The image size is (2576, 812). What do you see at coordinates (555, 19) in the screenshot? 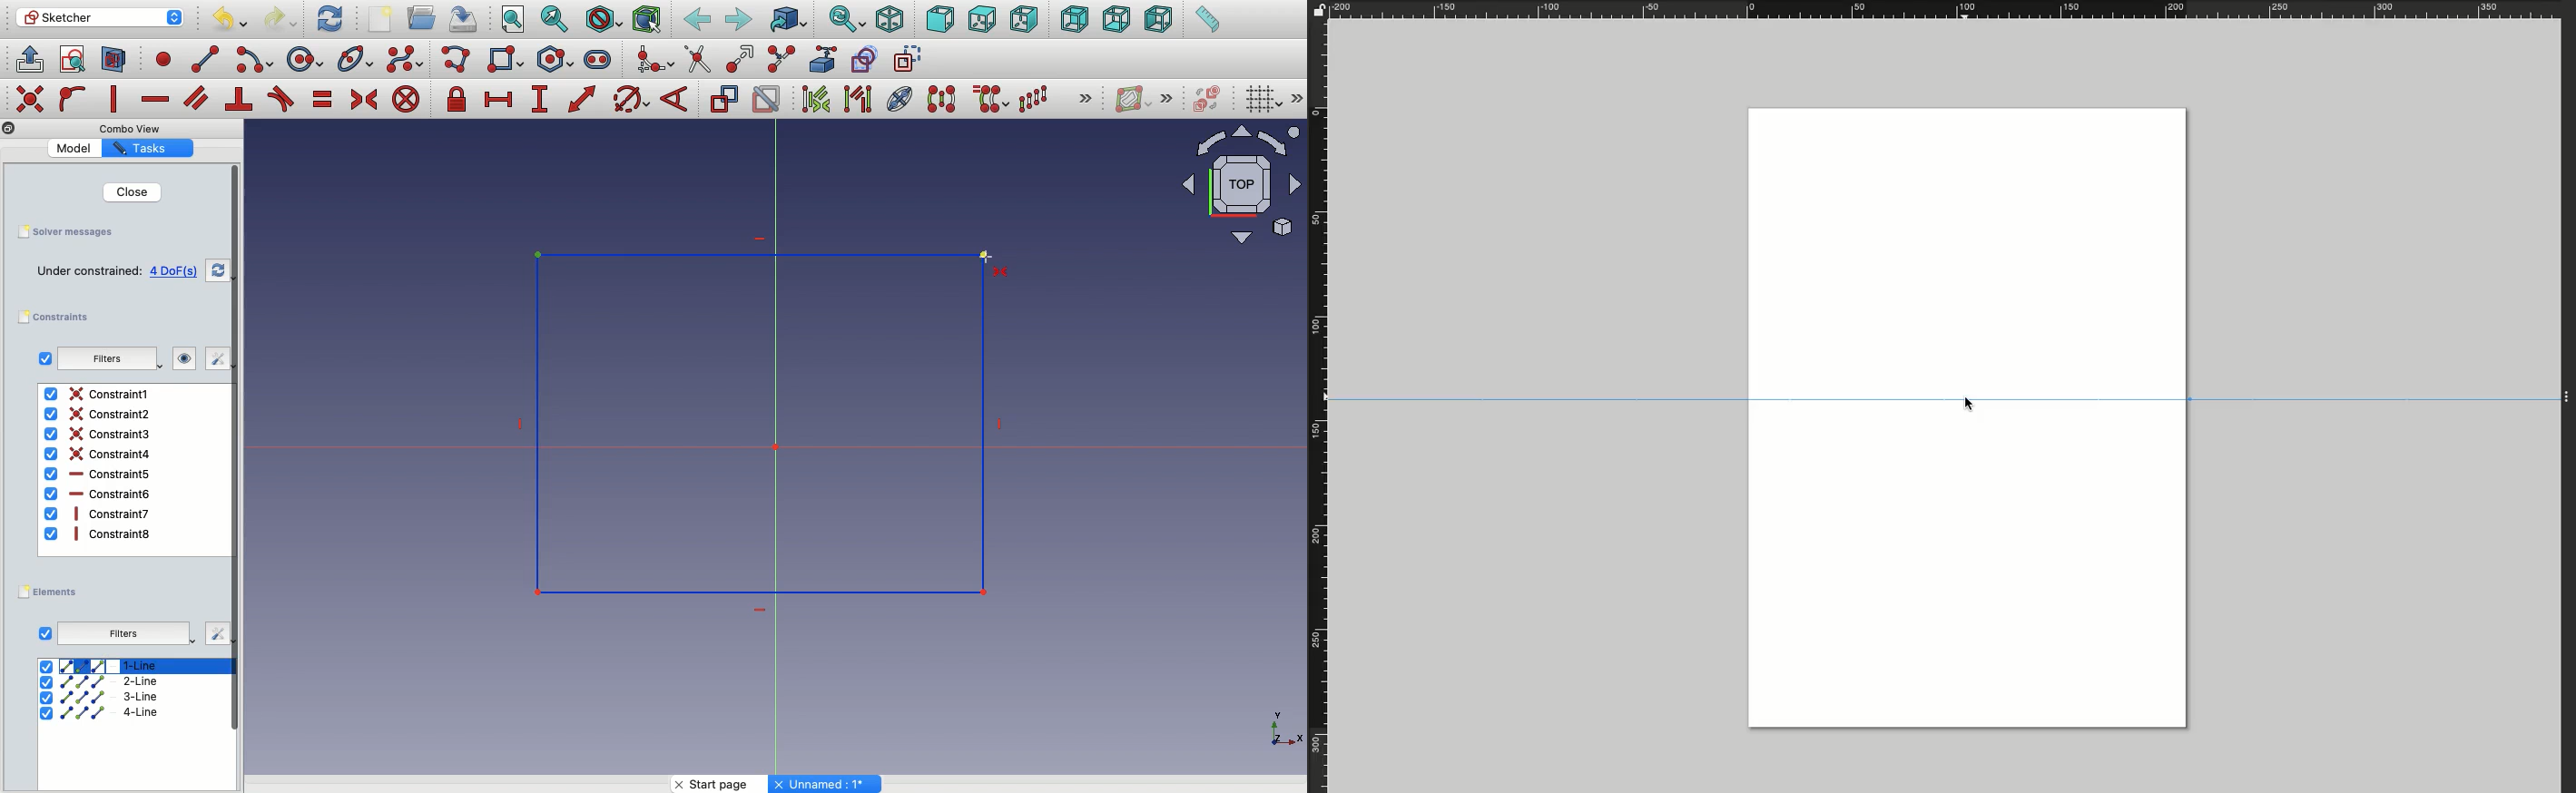
I see `Fit selection` at bounding box center [555, 19].